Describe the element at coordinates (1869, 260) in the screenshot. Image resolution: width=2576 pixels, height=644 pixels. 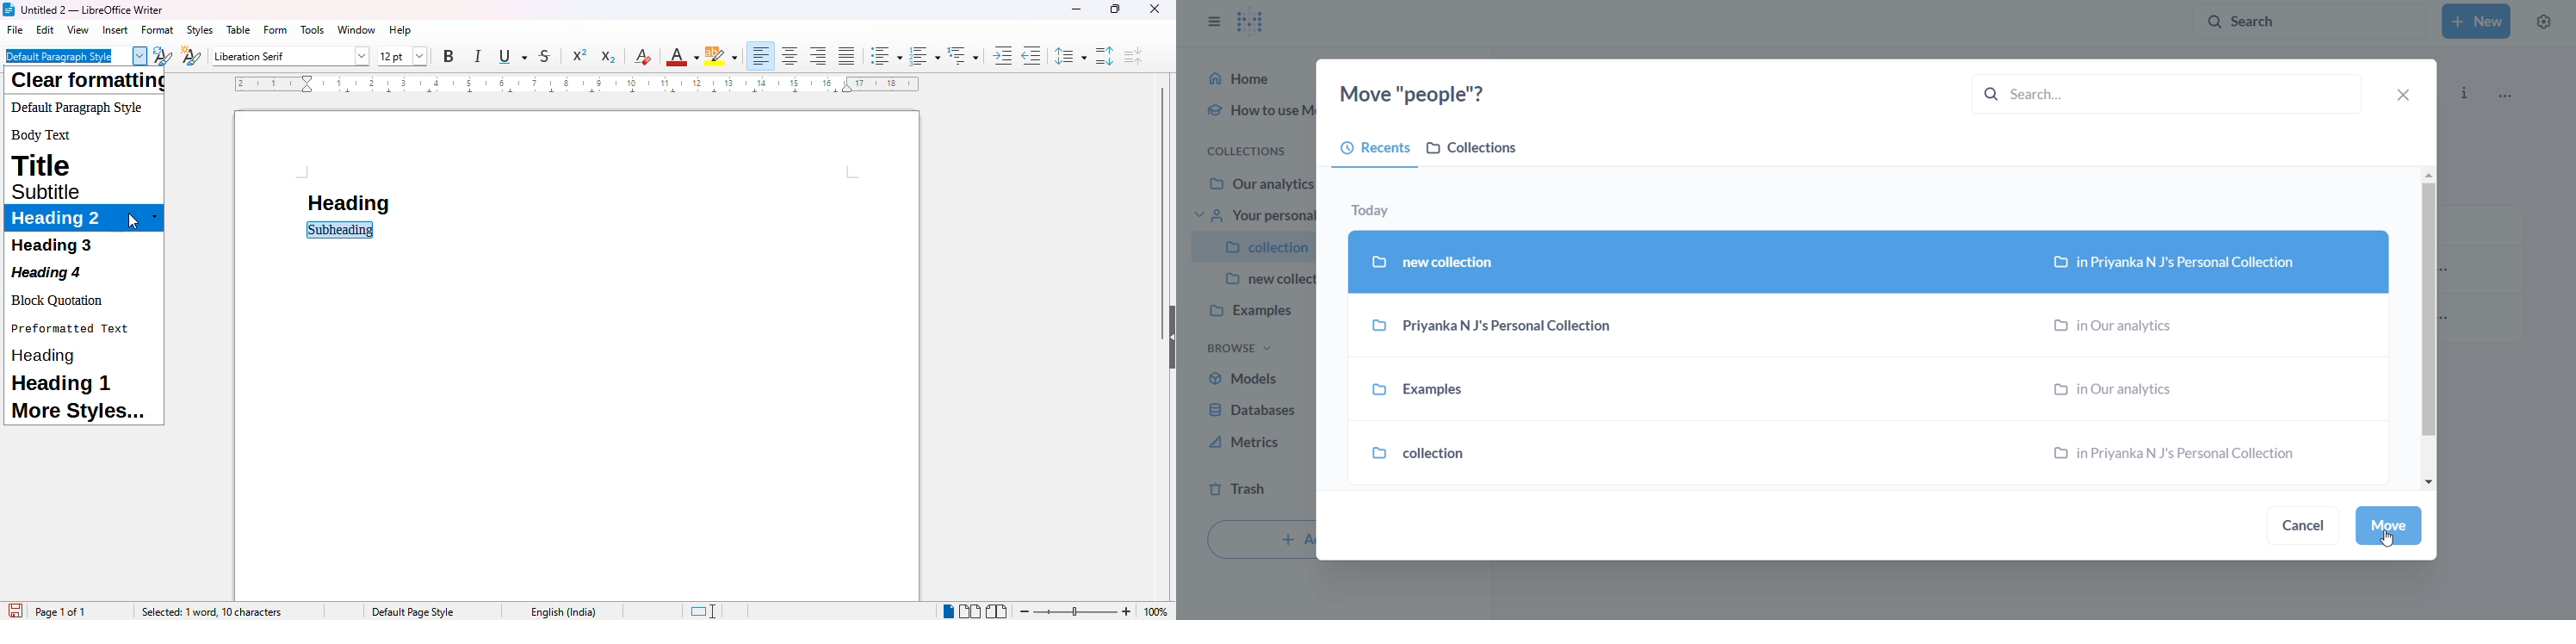
I see `selected new collection` at that location.